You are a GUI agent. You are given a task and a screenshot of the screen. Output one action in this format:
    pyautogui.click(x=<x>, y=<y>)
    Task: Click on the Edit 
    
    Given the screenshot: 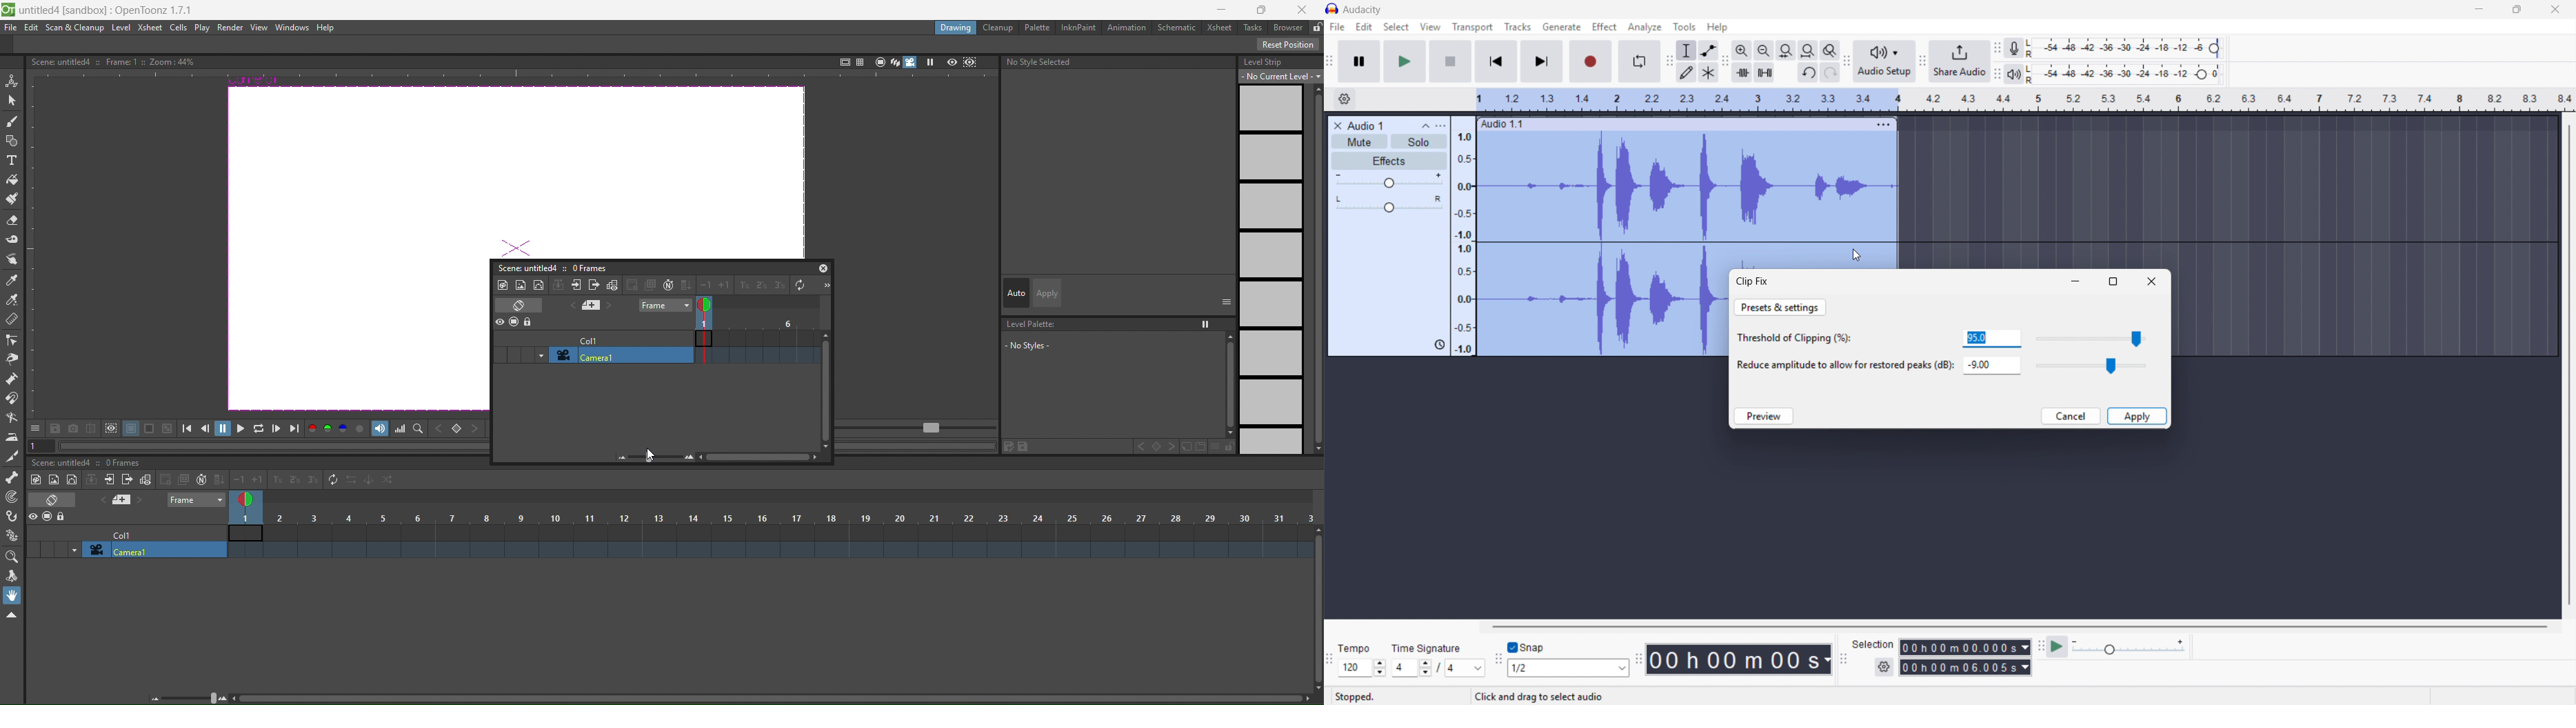 What is the action you would take?
    pyautogui.click(x=1364, y=27)
    